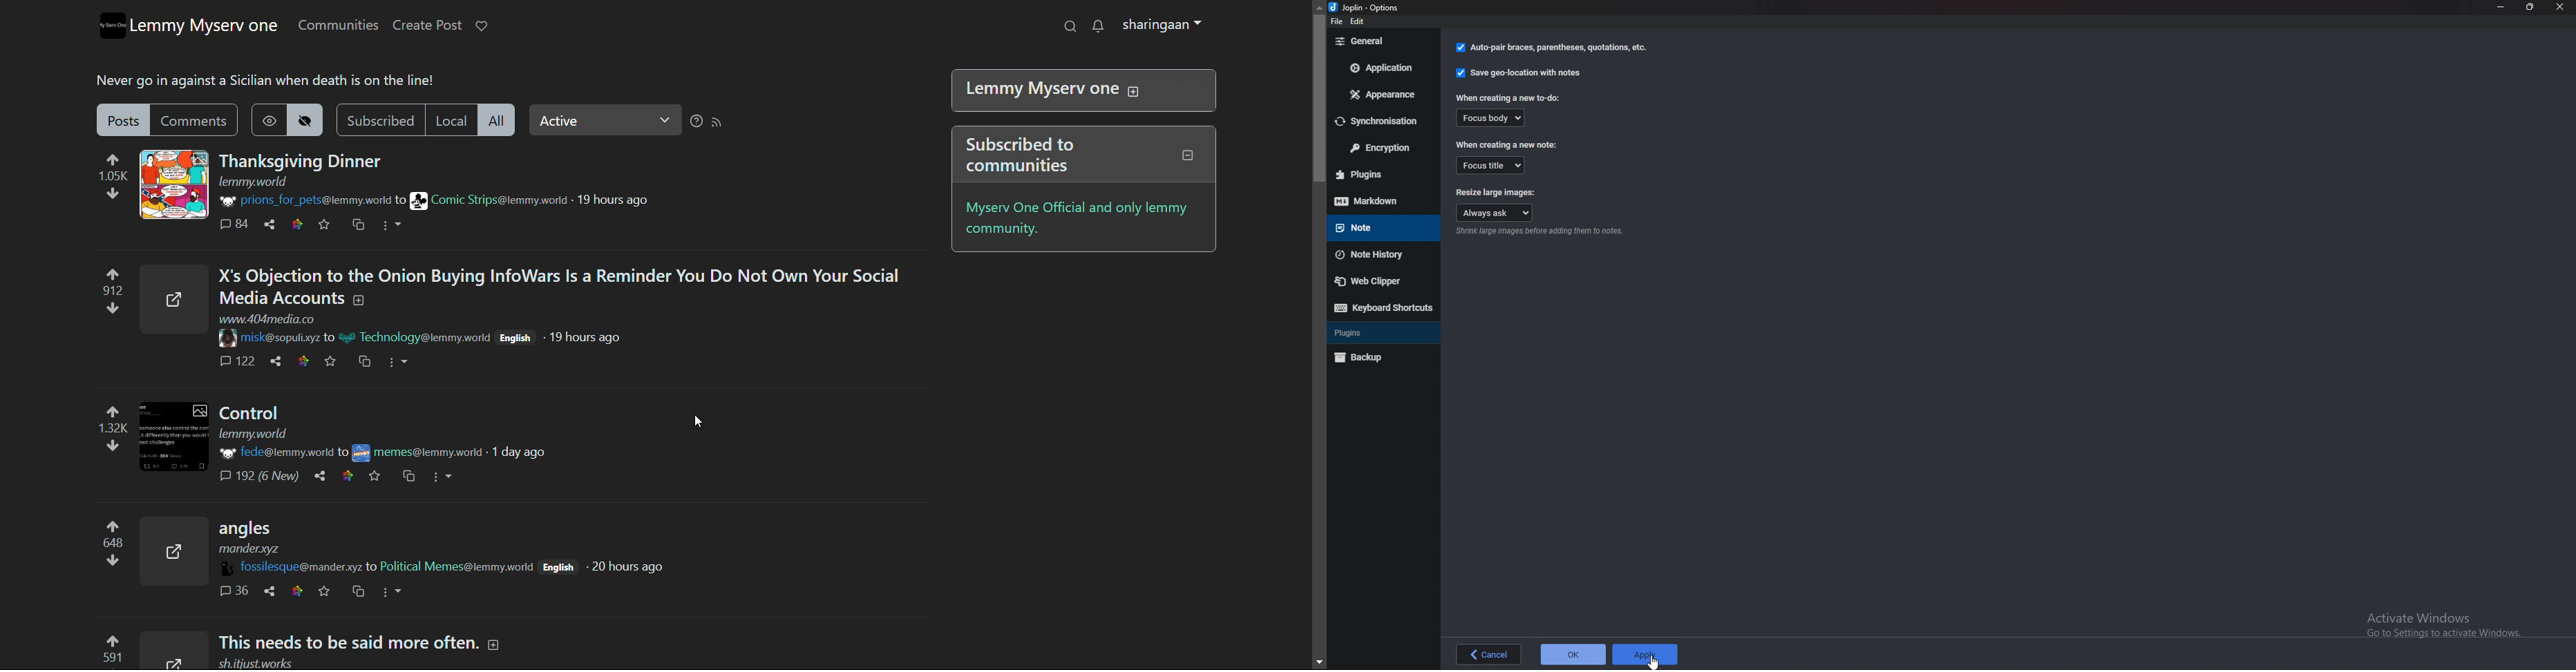 This screenshot has width=2576, height=672. I want to click on donate to lemmy, so click(482, 26).